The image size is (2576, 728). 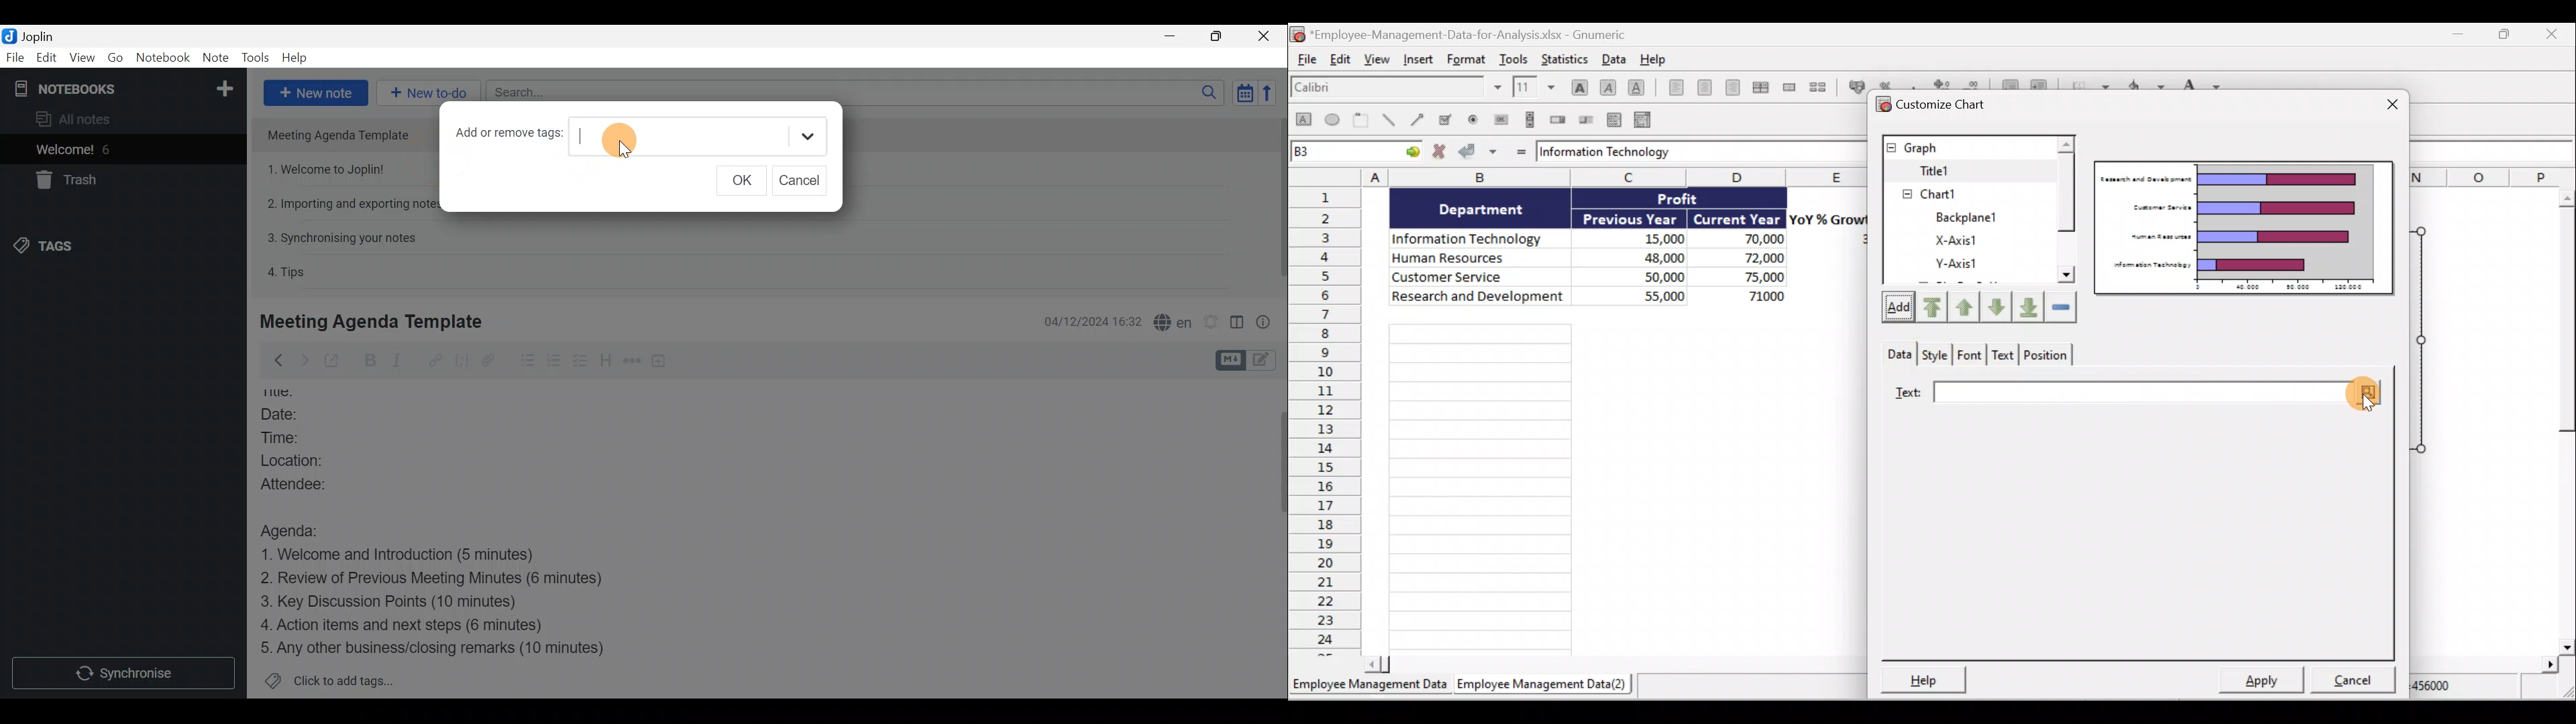 I want to click on 04/12/2024 16:32, so click(x=1086, y=320).